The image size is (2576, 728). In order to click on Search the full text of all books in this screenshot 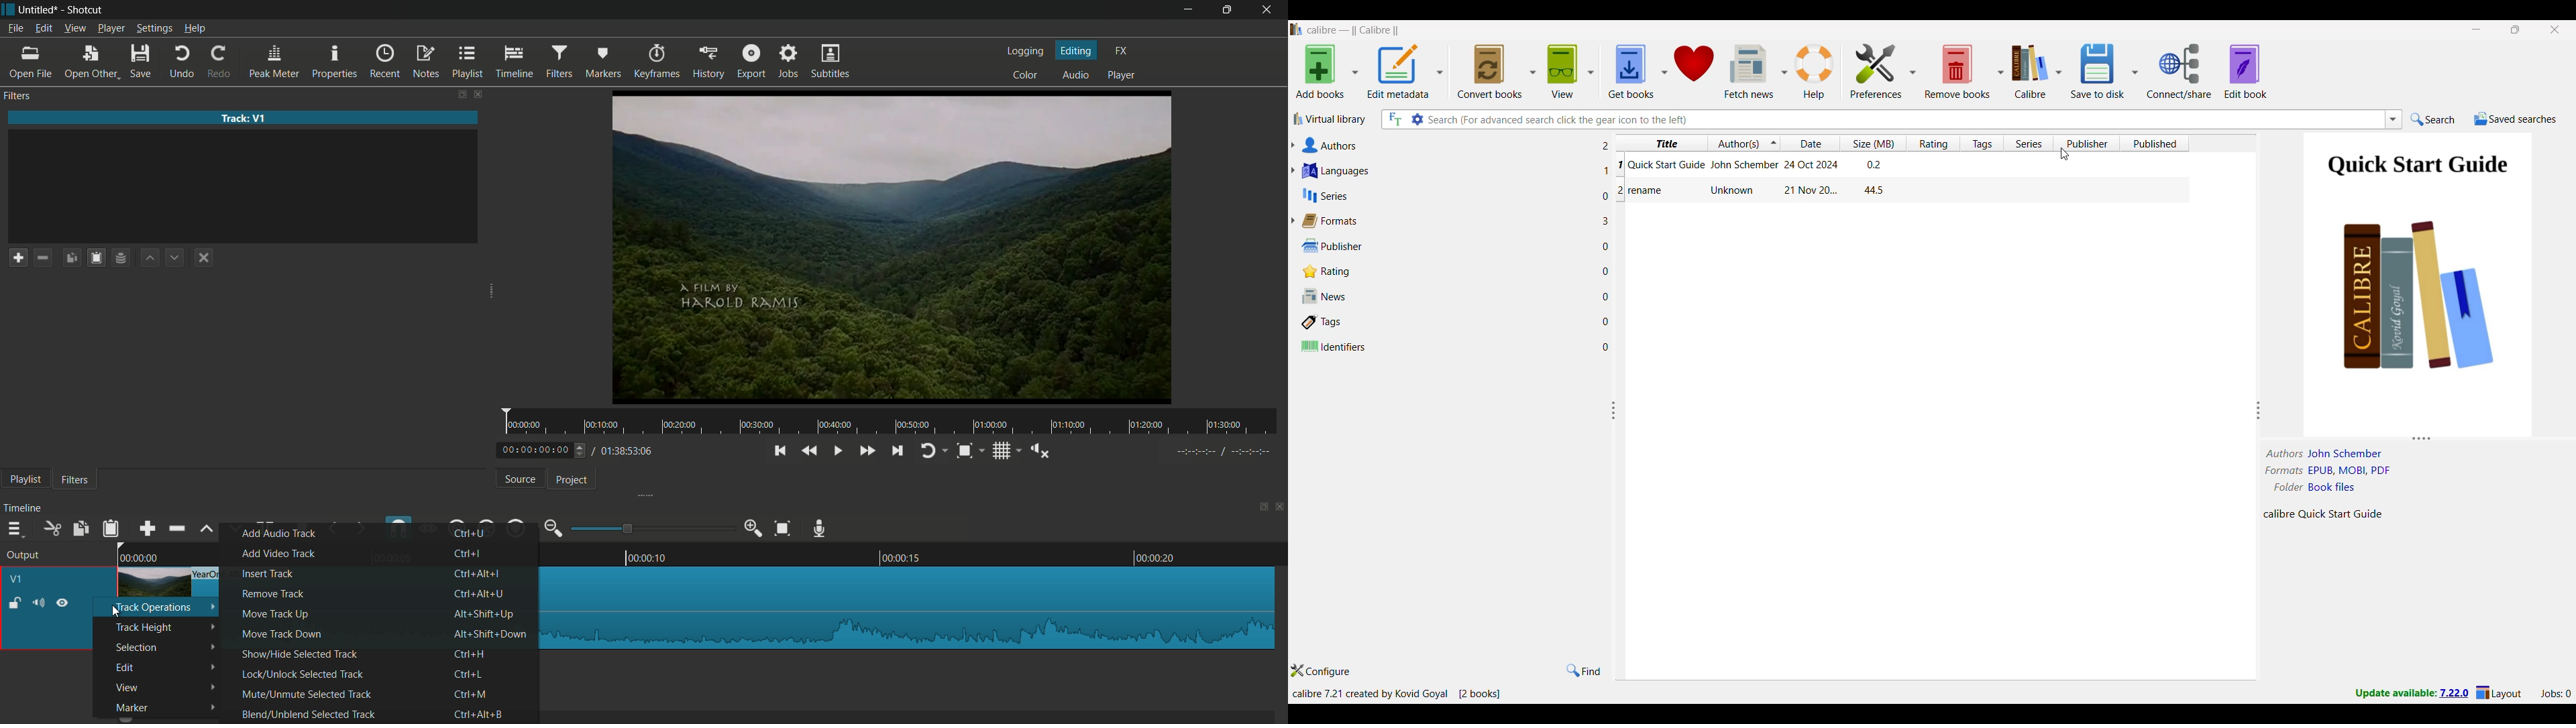, I will do `click(1394, 119)`.